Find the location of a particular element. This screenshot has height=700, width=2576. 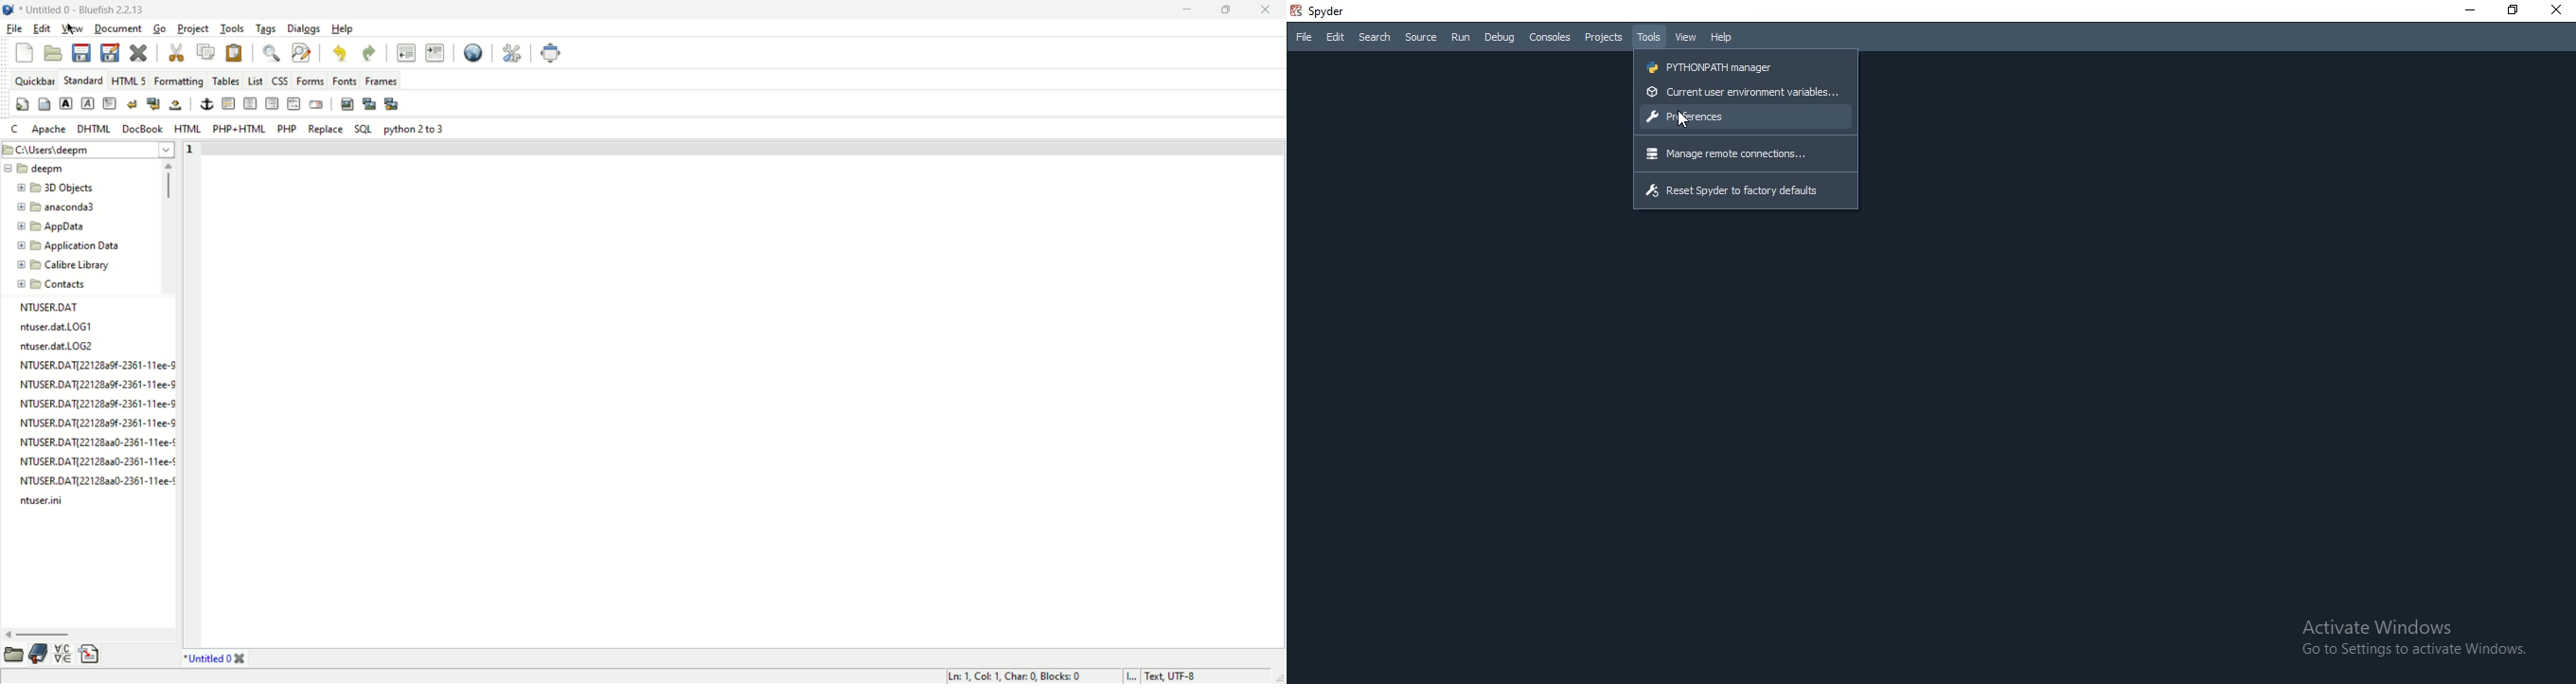

quickbar is located at coordinates (34, 81).